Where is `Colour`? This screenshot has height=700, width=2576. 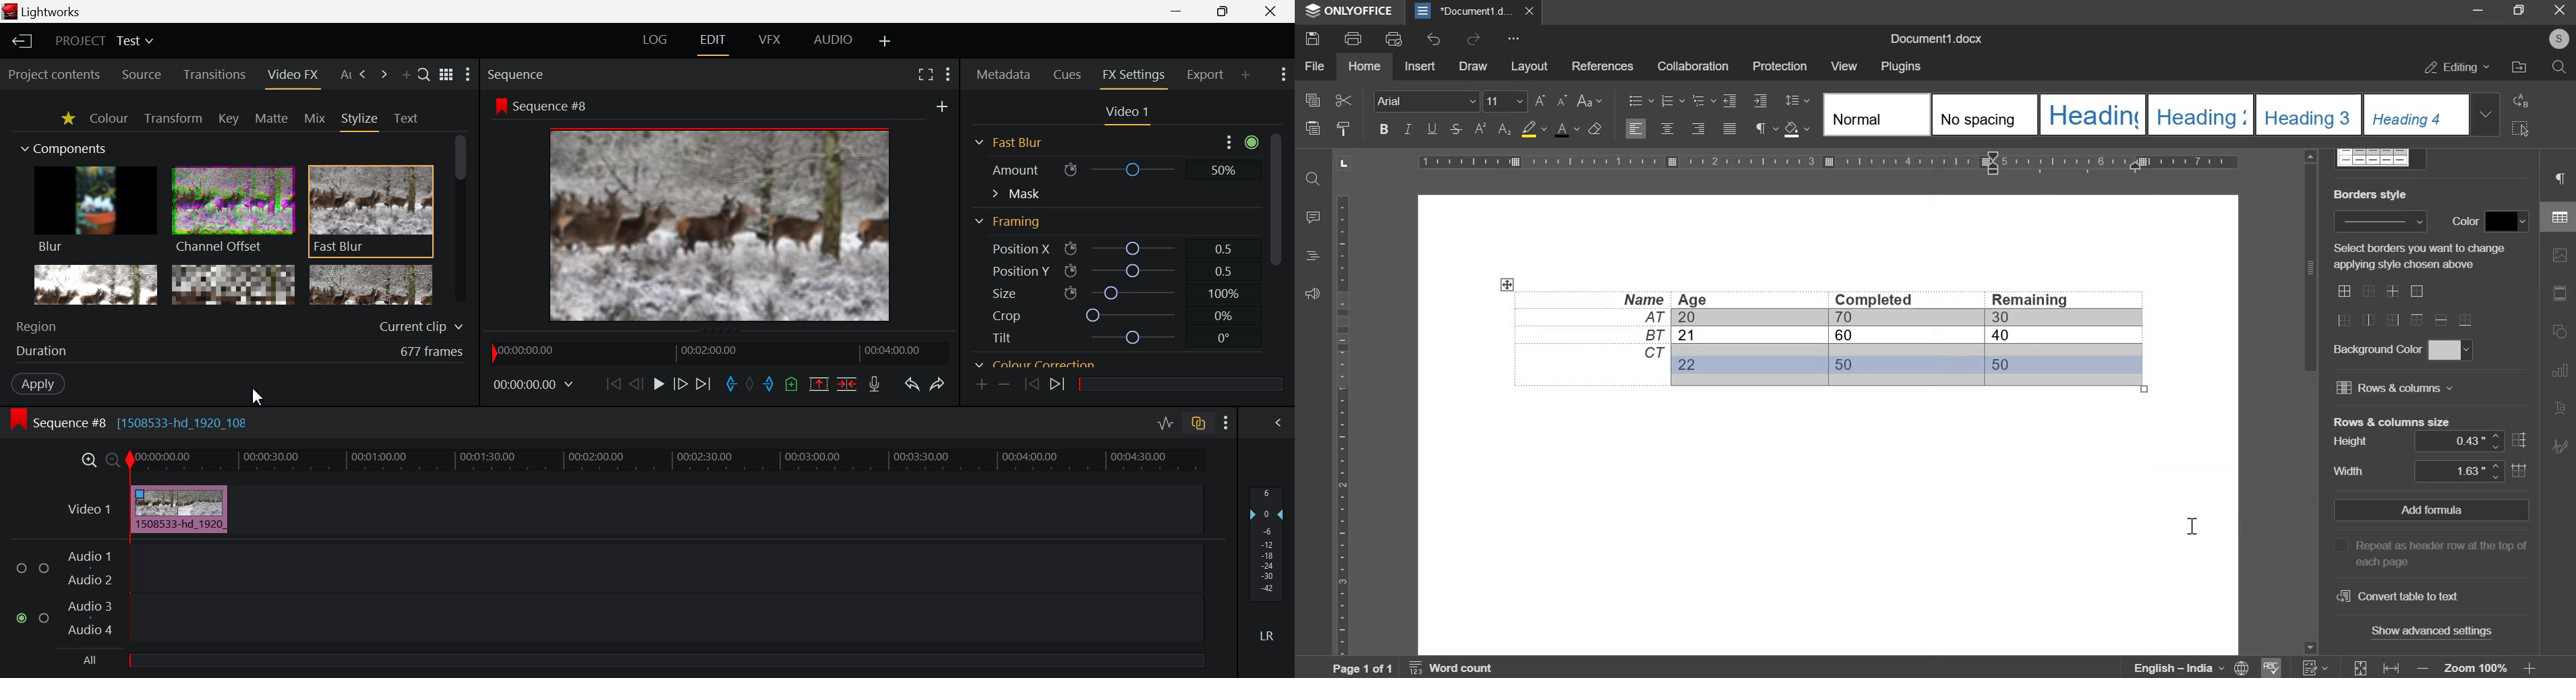 Colour is located at coordinates (110, 119).